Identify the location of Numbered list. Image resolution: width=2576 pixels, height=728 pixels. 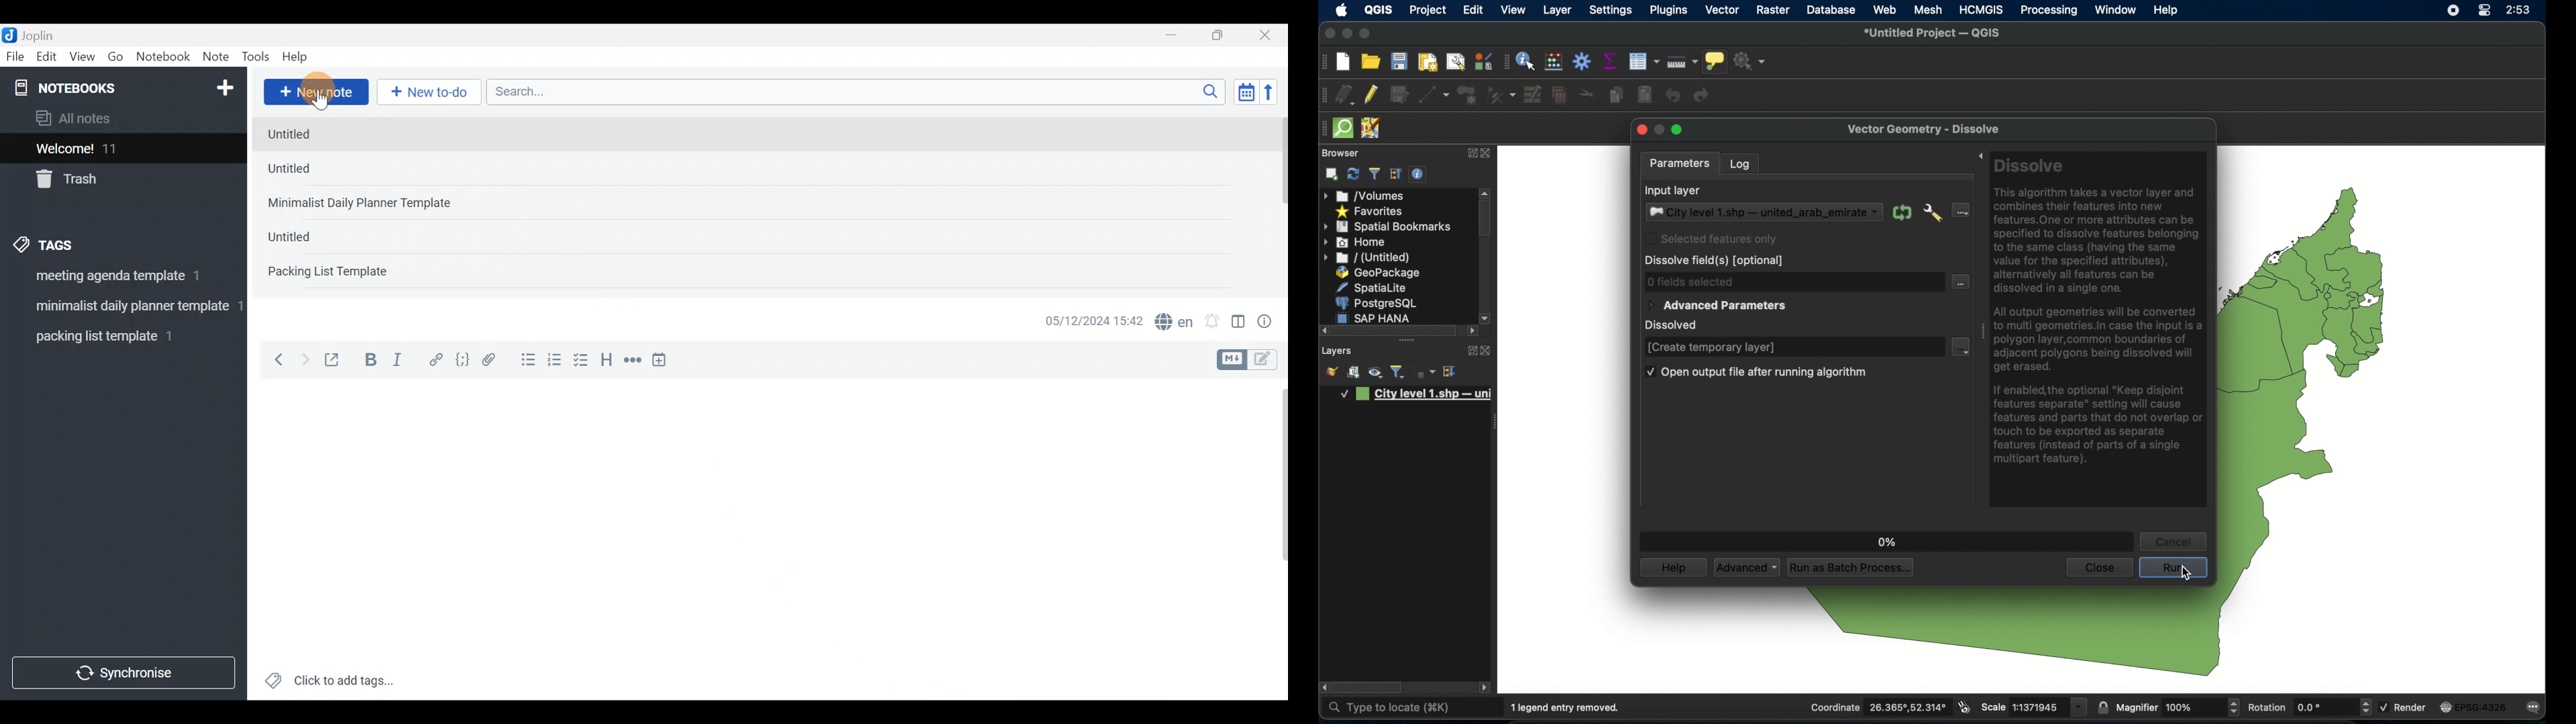
(555, 363).